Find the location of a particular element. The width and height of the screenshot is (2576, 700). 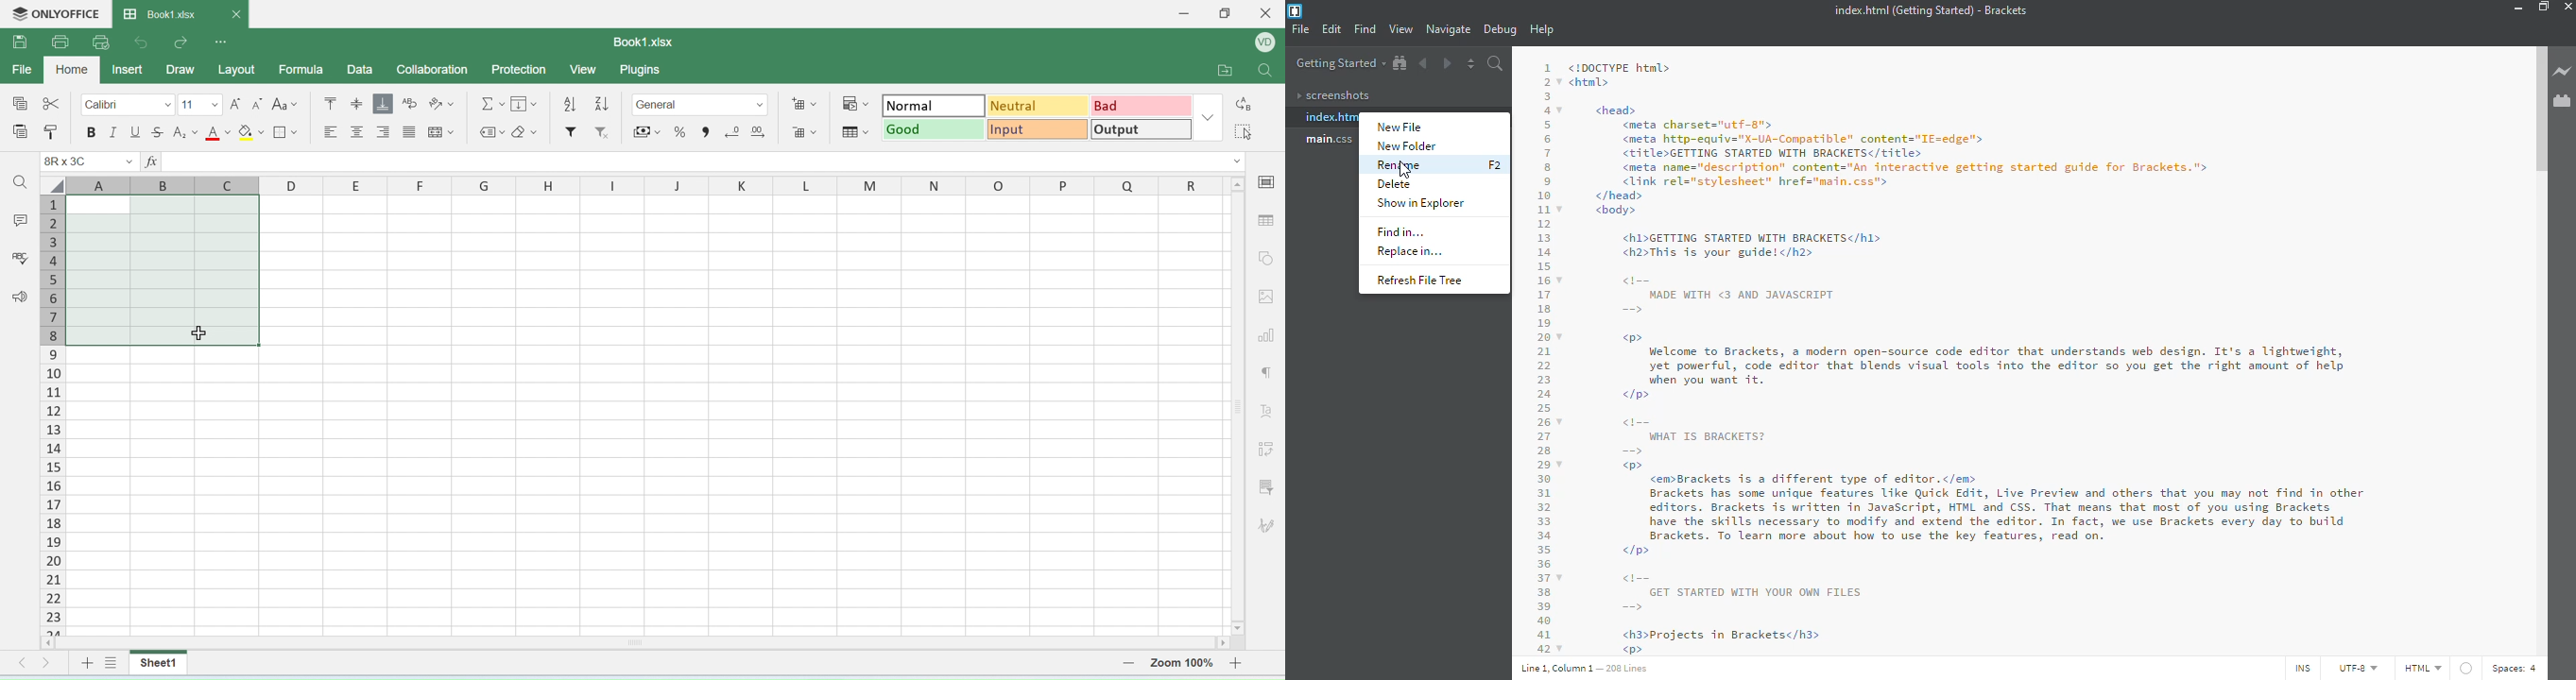

add cells is located at coordinates (804, 104).